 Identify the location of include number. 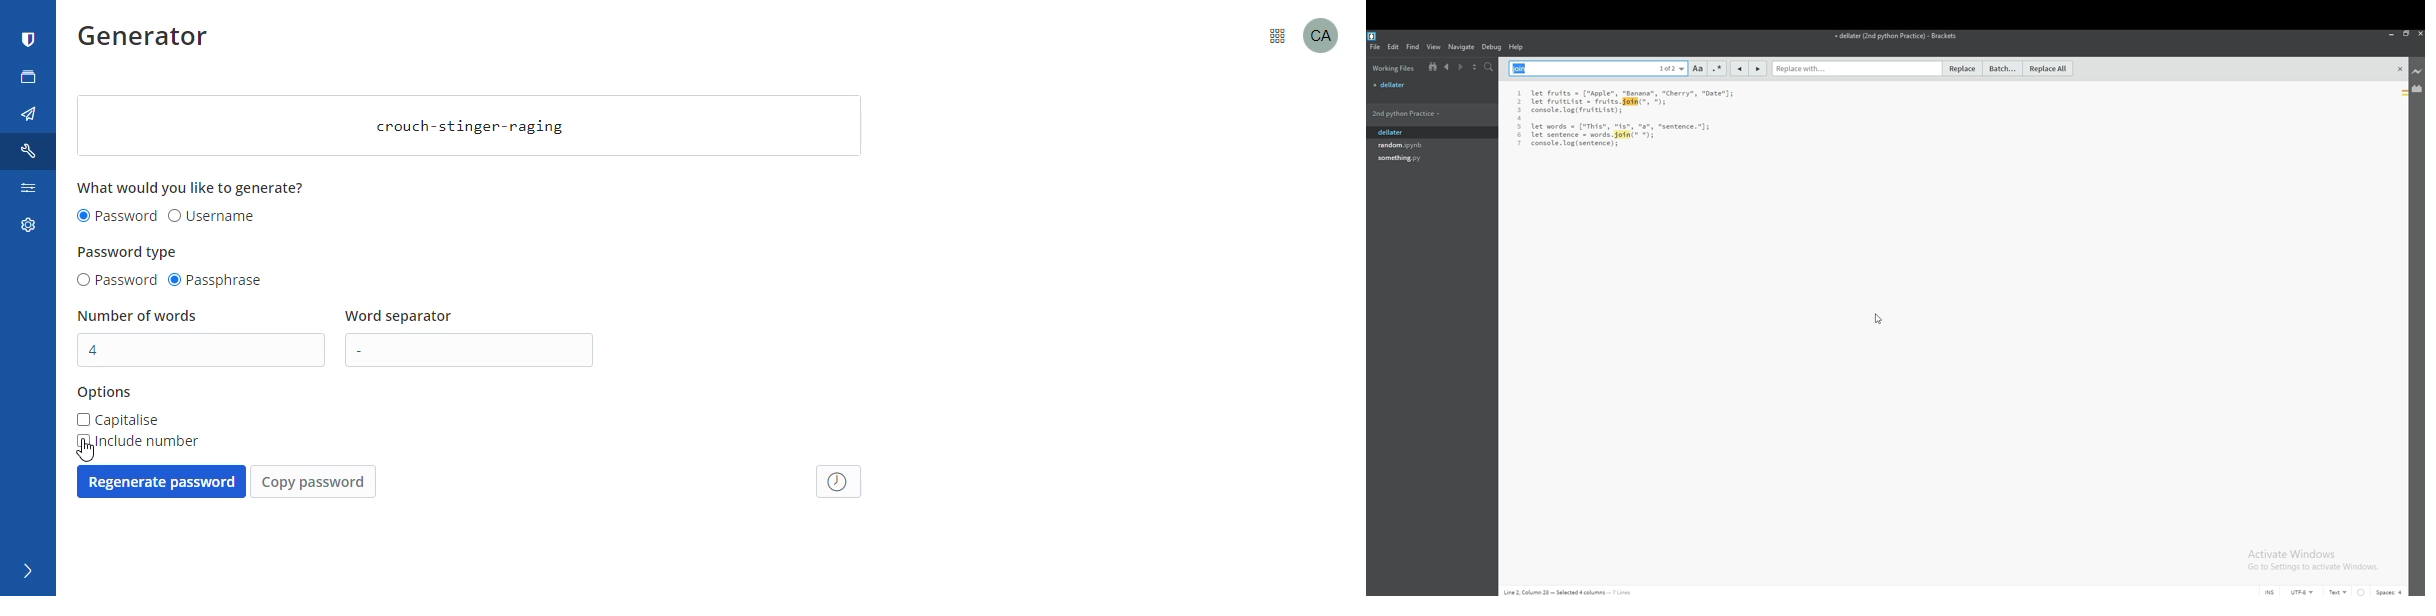
(136, 441).